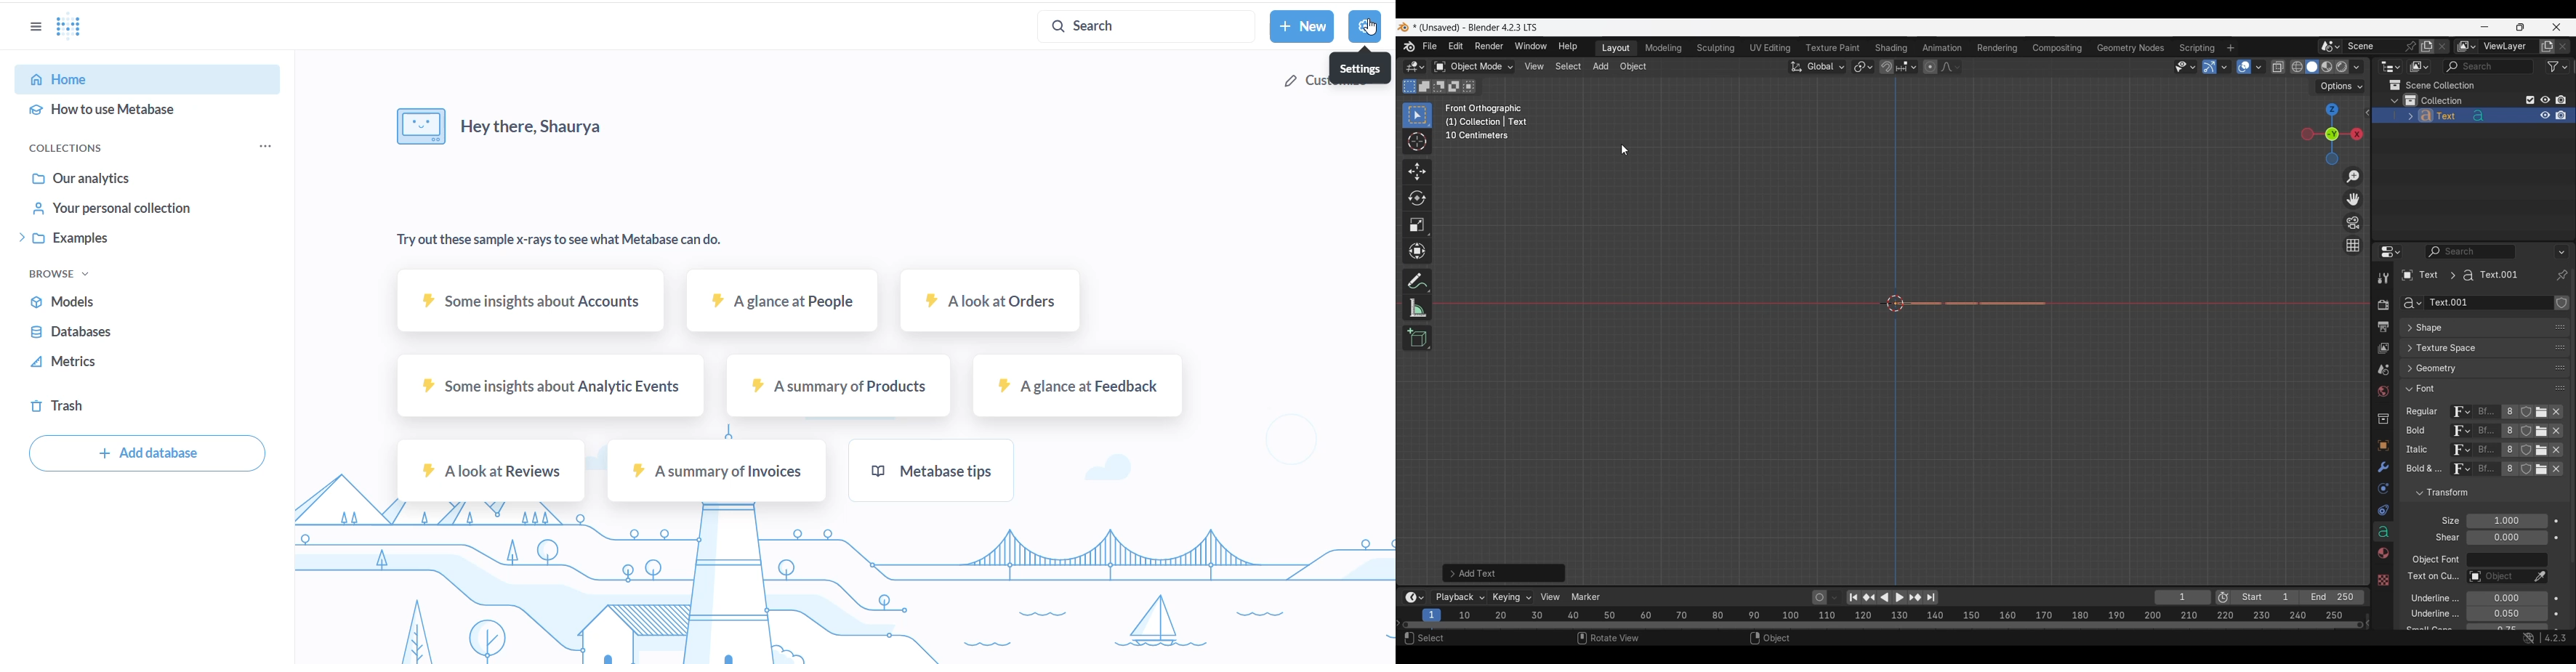 The image size is (2576, 672). What do you see at coordinates (2230, 48) in the screenshot?
I see `Add workspace` at bounding box center [2230, 48].